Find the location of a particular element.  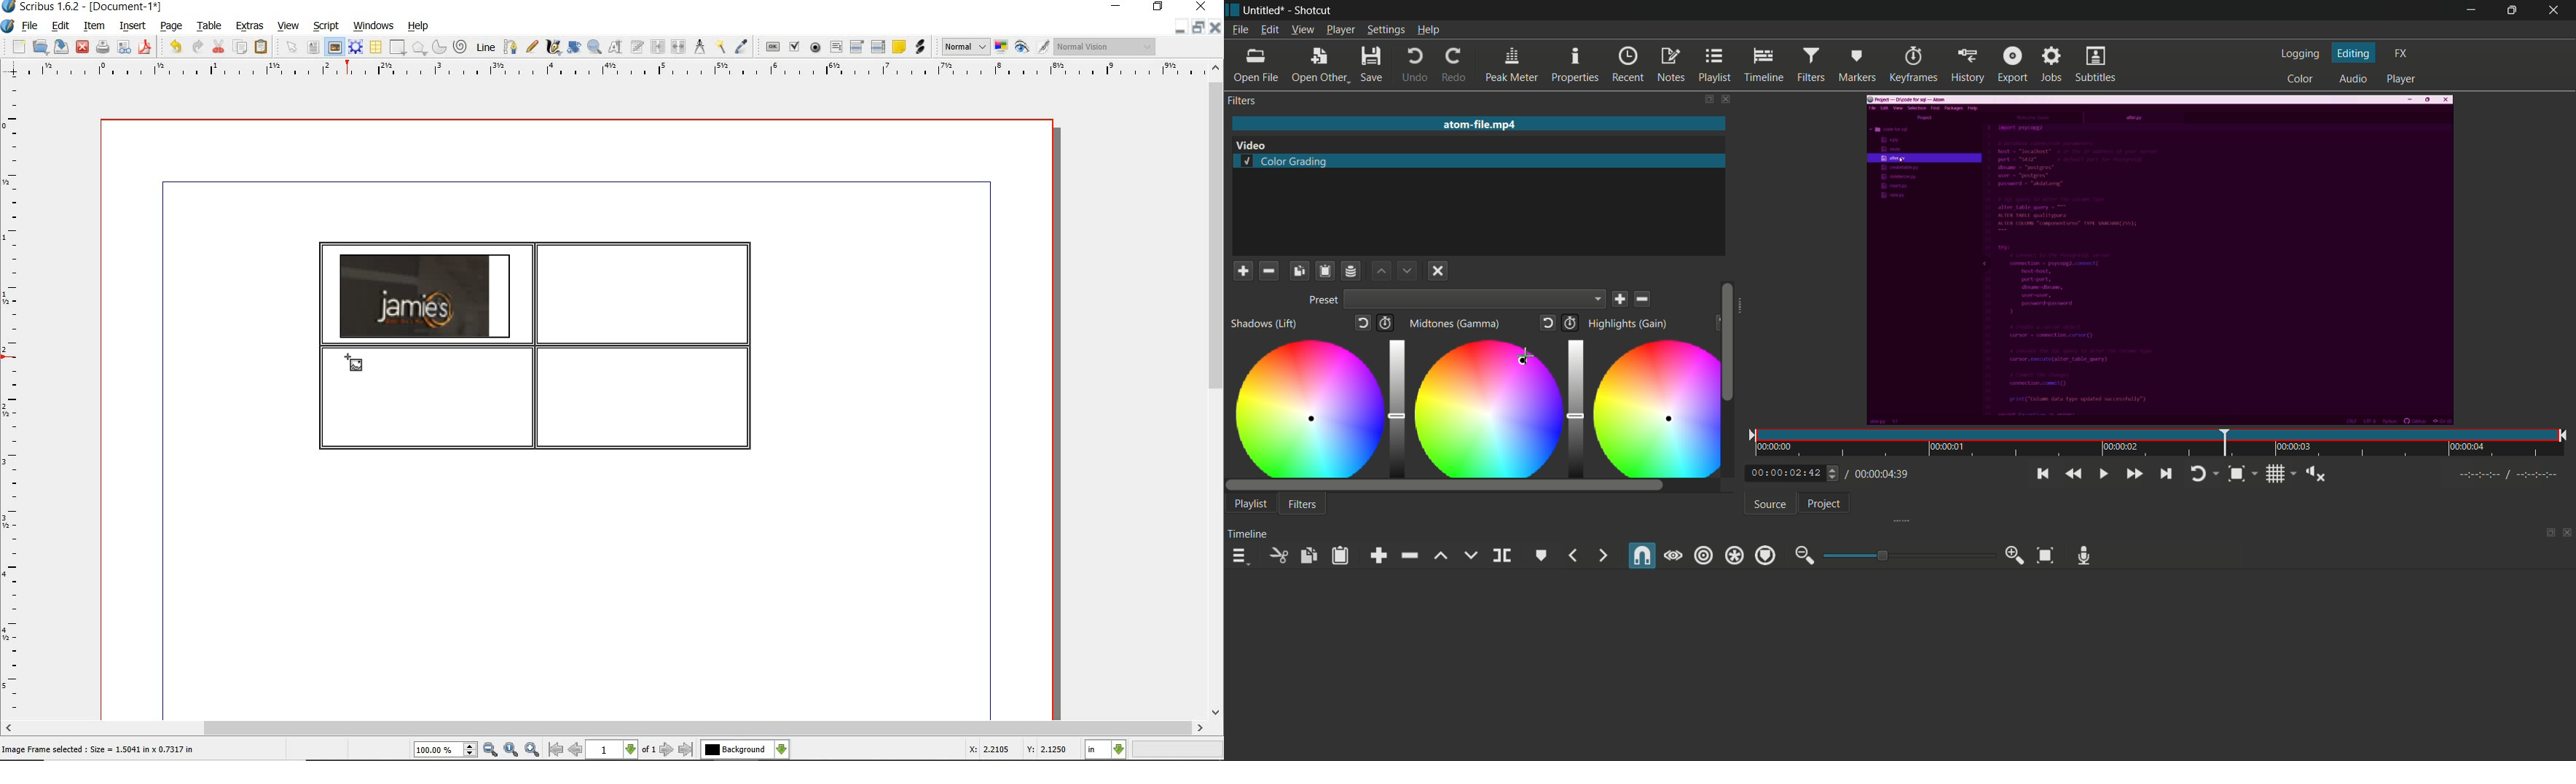

select is located at coordinates (294, 50).